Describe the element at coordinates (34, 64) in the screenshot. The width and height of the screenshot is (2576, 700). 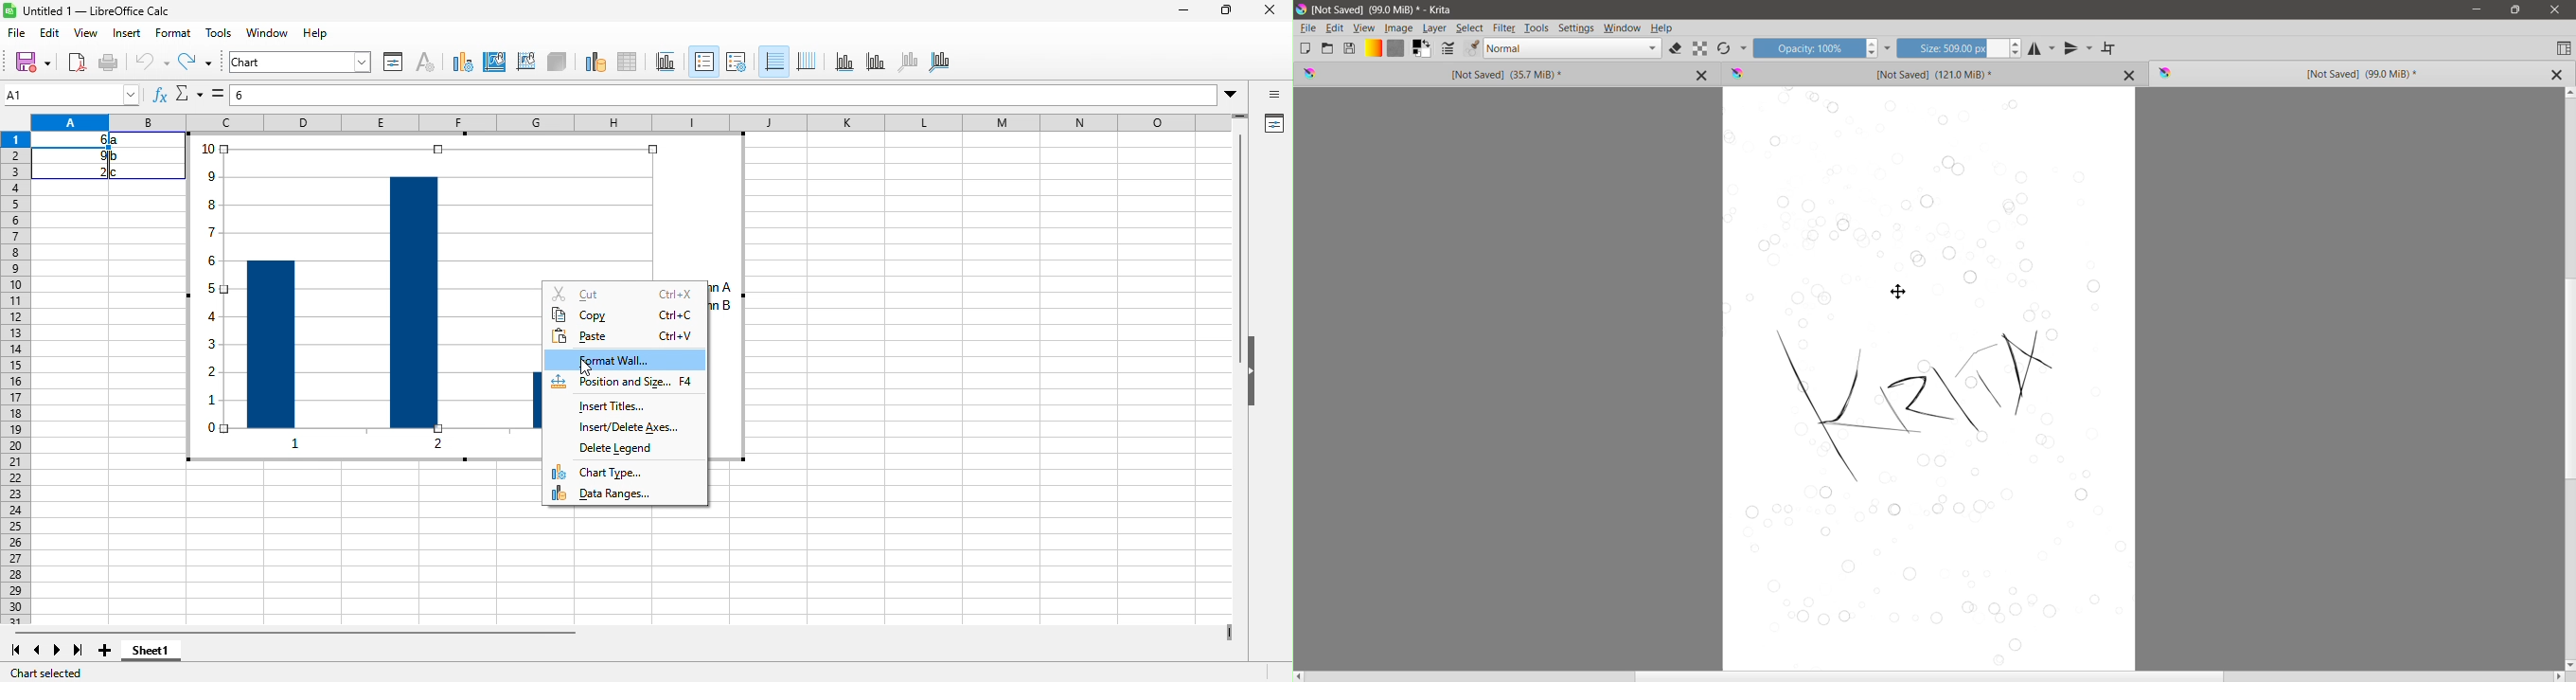
I see `save` at that location.